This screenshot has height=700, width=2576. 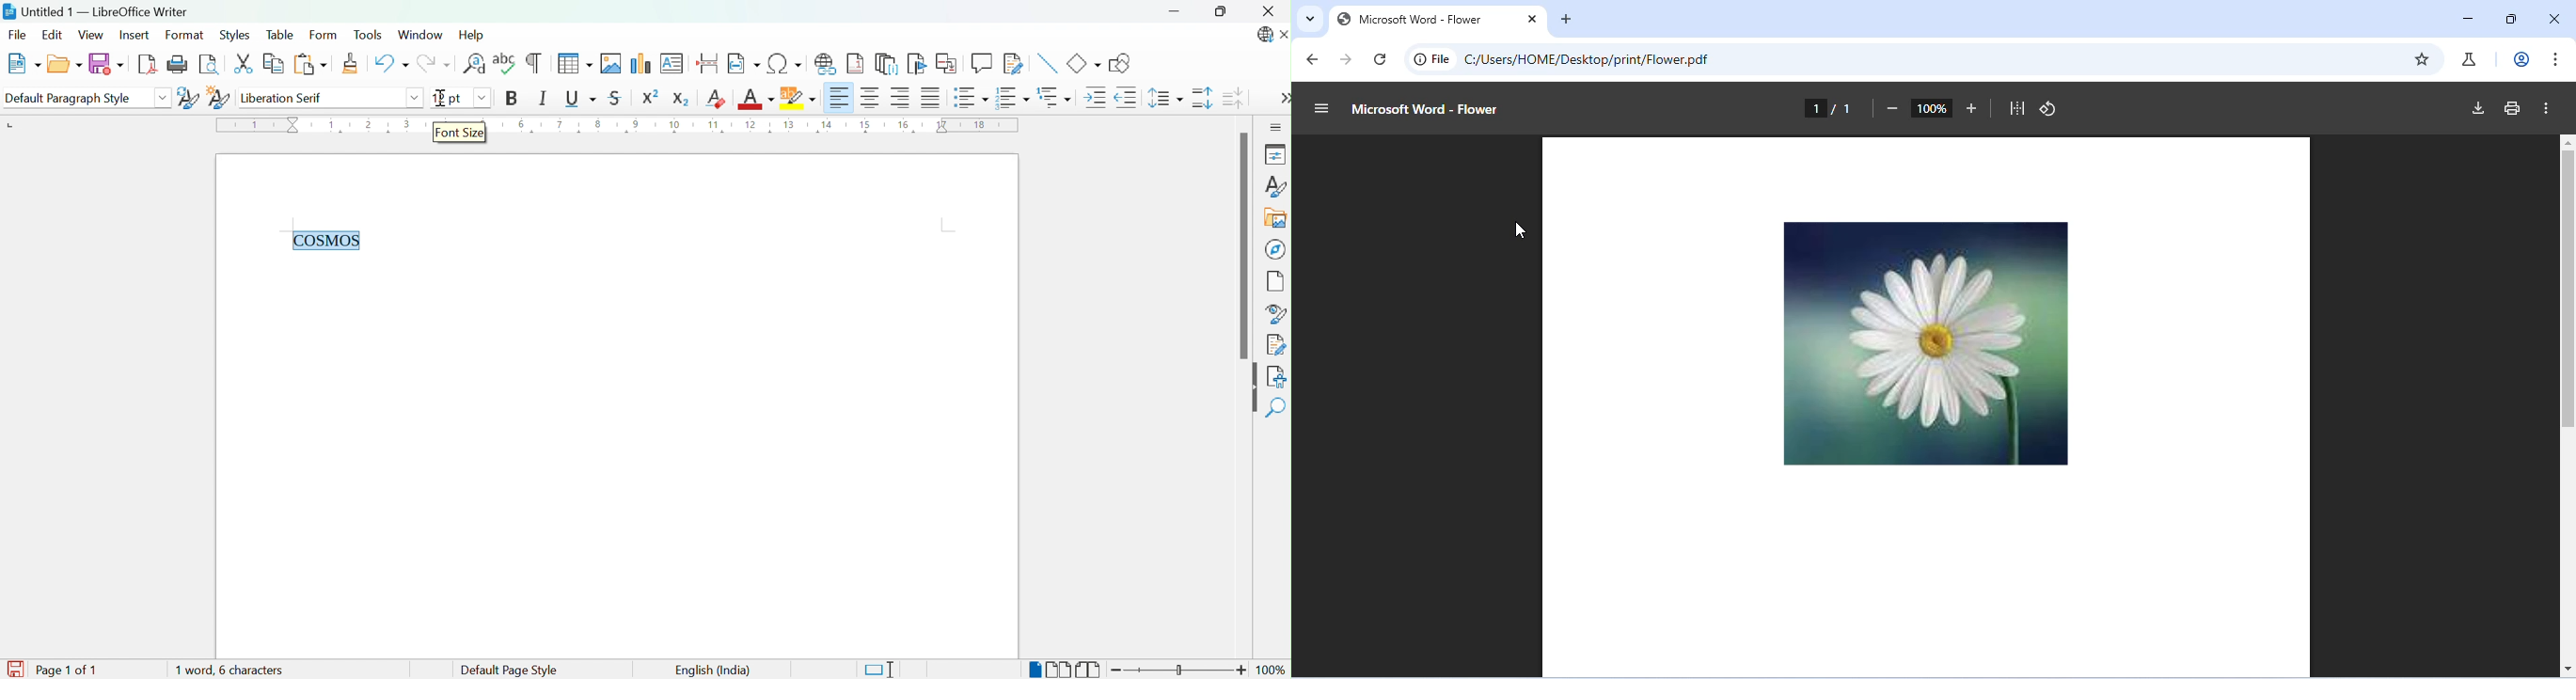 What do you see at coordinates (1276, 672) in the screenshot?
I see `100%` at bounding box center [1276, 672].